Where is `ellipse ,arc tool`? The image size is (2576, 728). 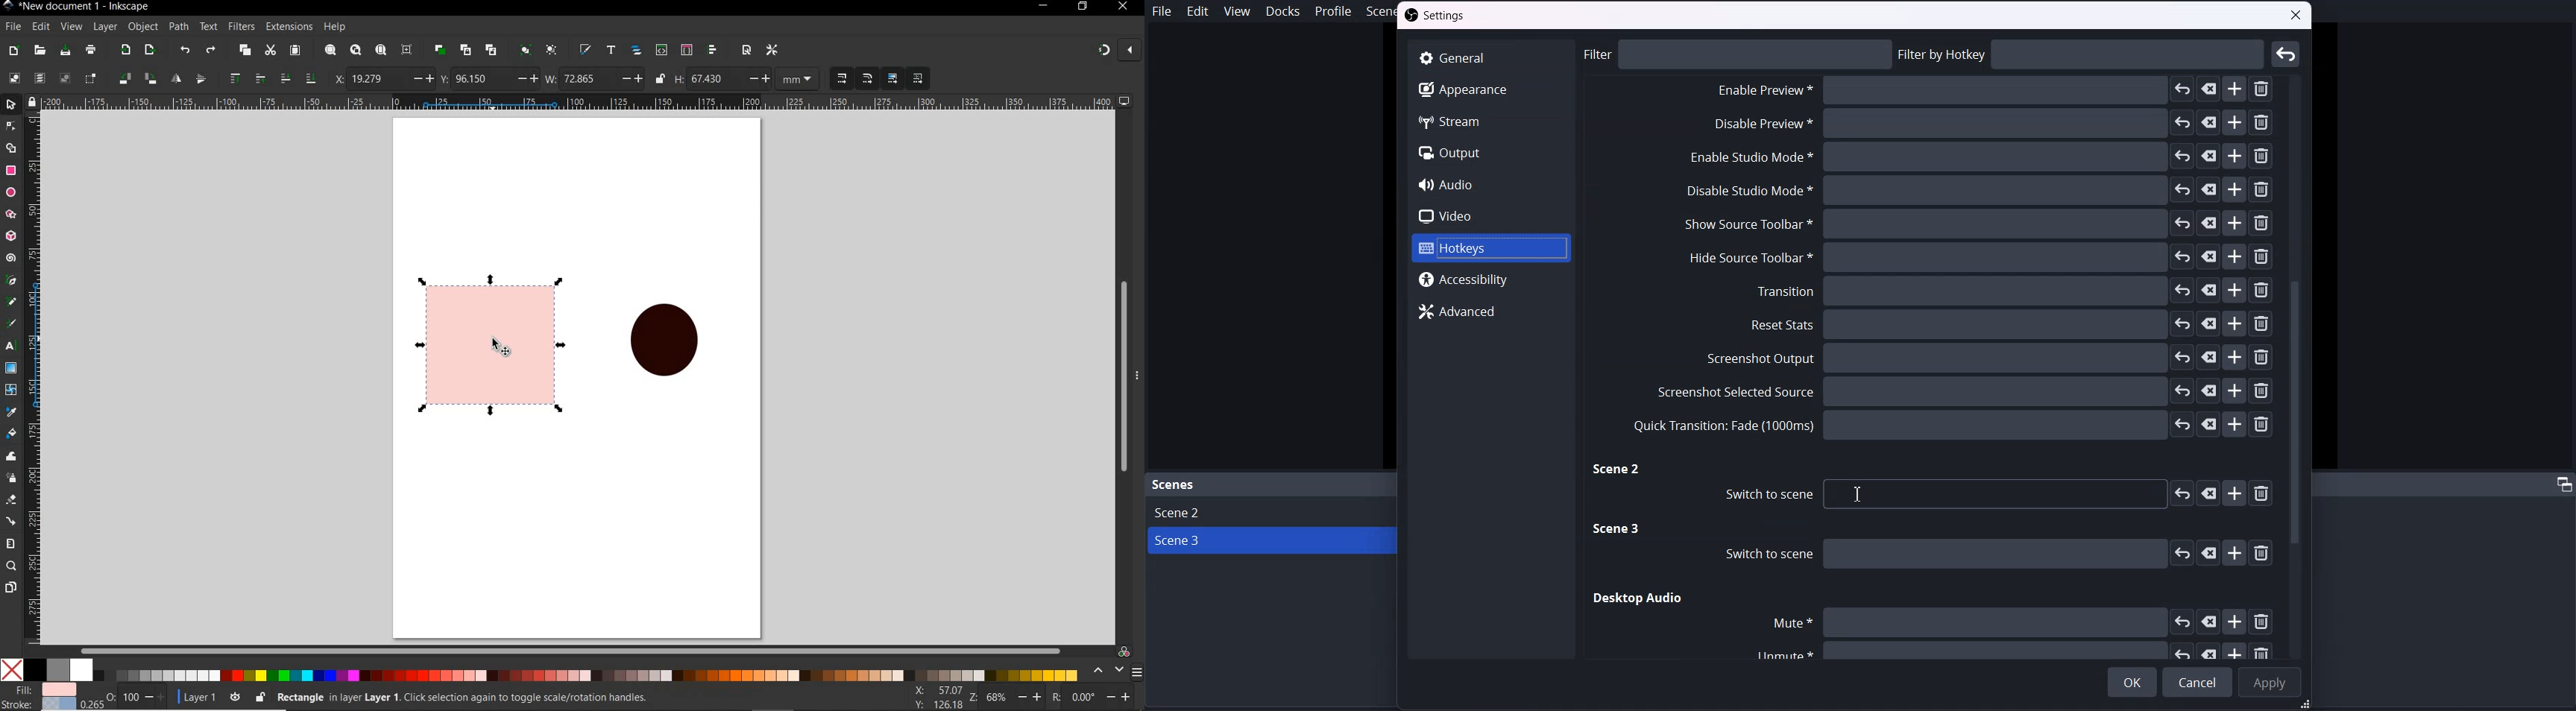 ellipse ,arc tool is located at coordinates (10, 191).